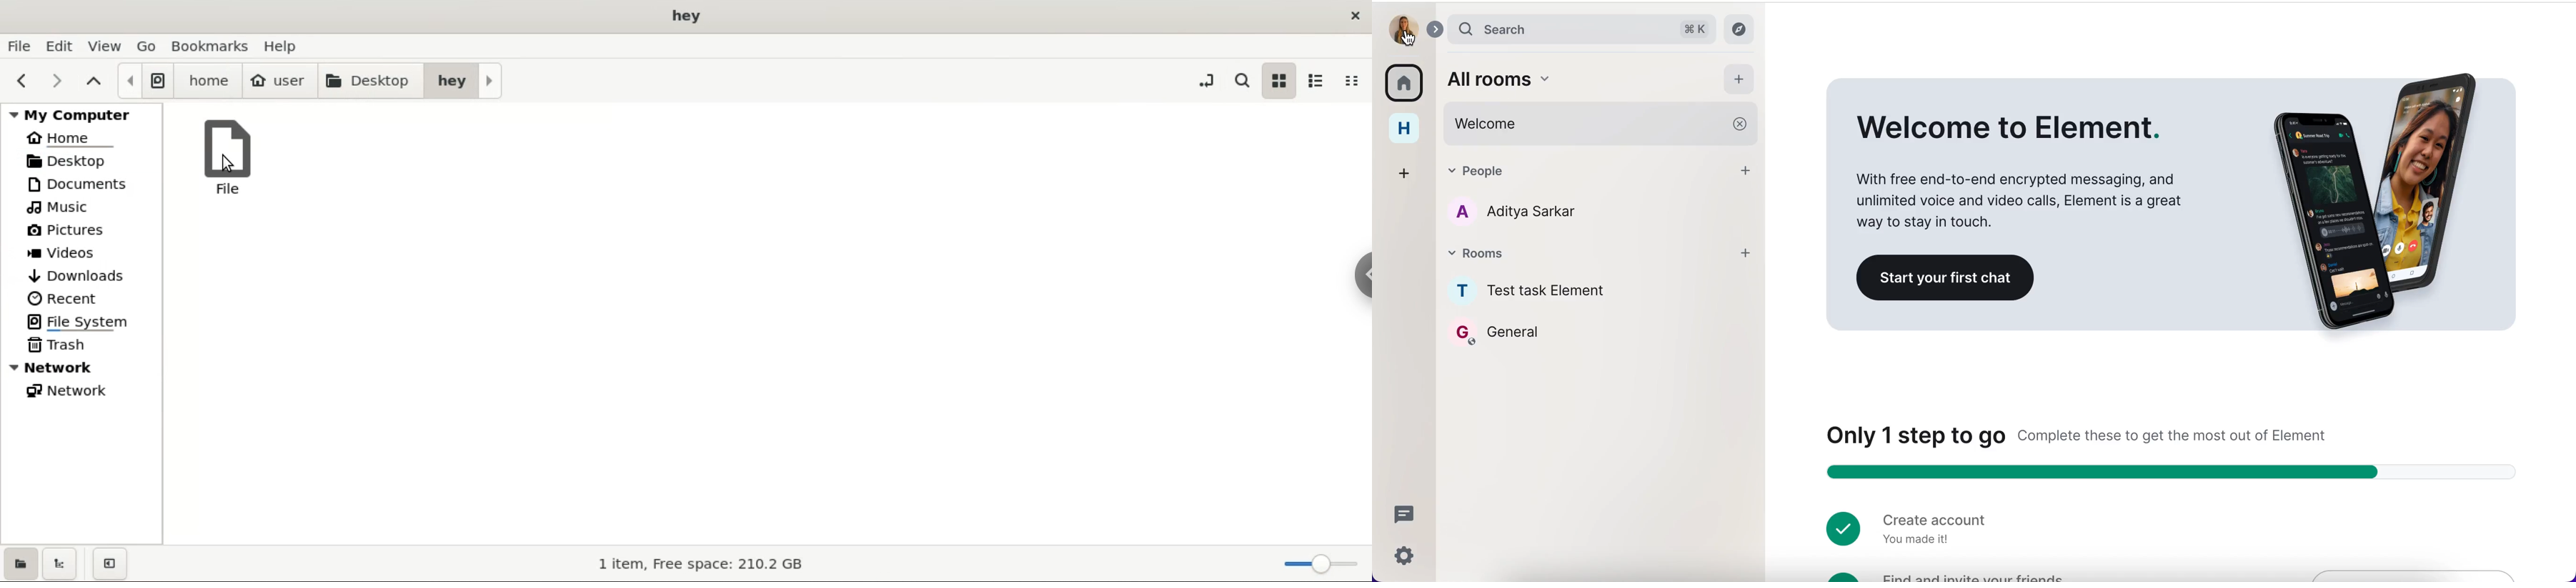  Describe the element at coordinates (1555, 285) in the screenshot. I see `rooms names` at that location.